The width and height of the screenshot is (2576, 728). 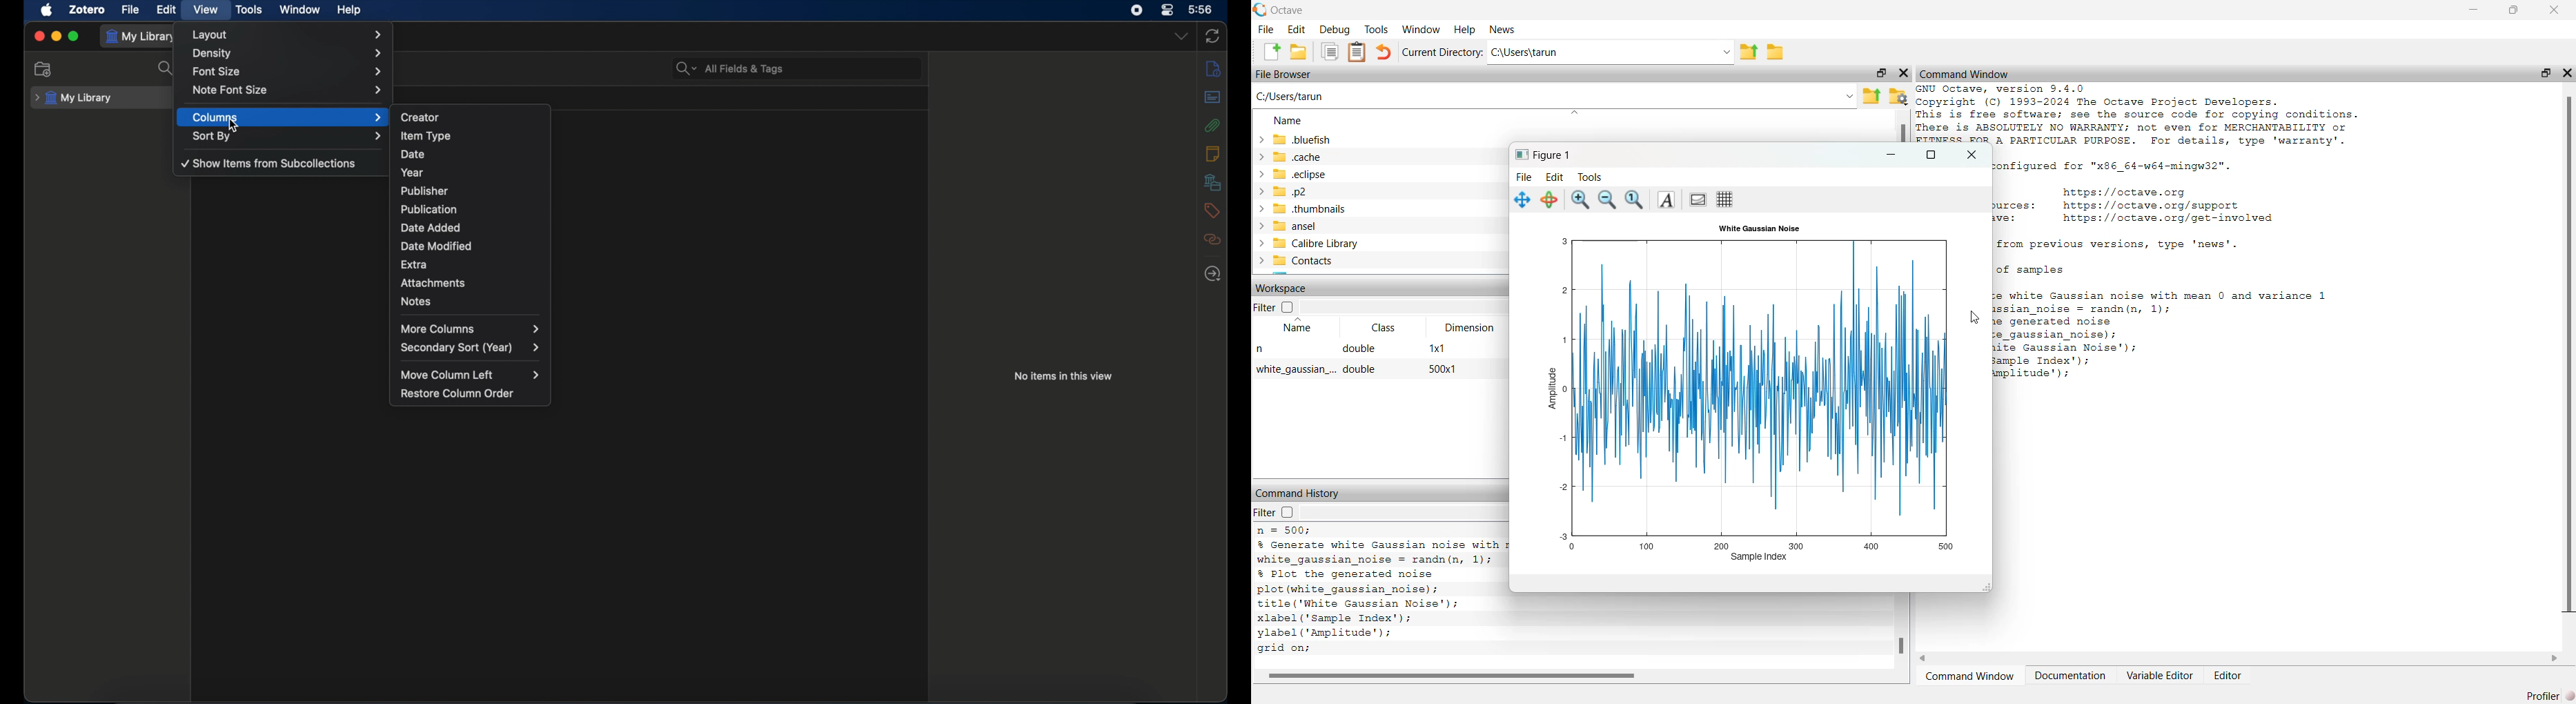 I want to click on year, so click(x=470, y=171).